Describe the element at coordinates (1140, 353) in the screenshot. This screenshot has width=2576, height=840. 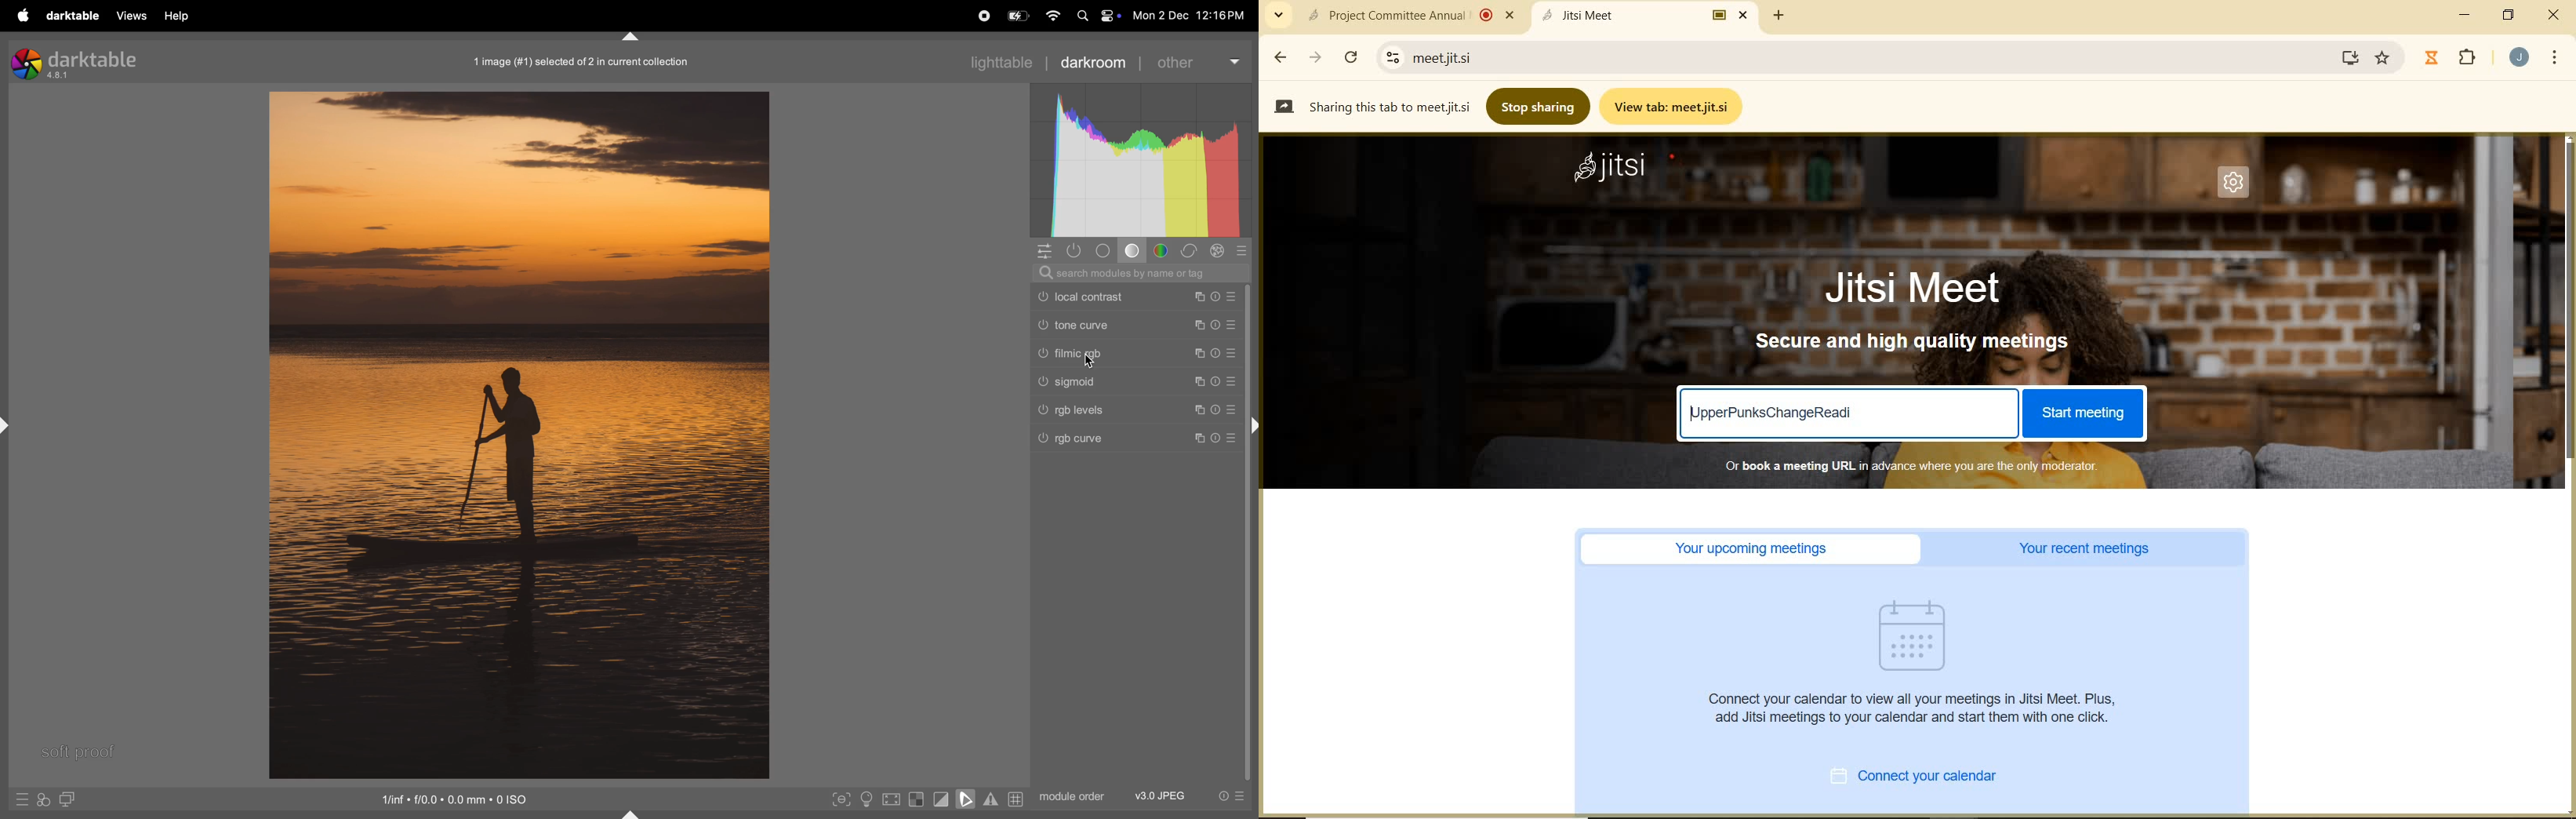
I see `filmic rgb` at that location.